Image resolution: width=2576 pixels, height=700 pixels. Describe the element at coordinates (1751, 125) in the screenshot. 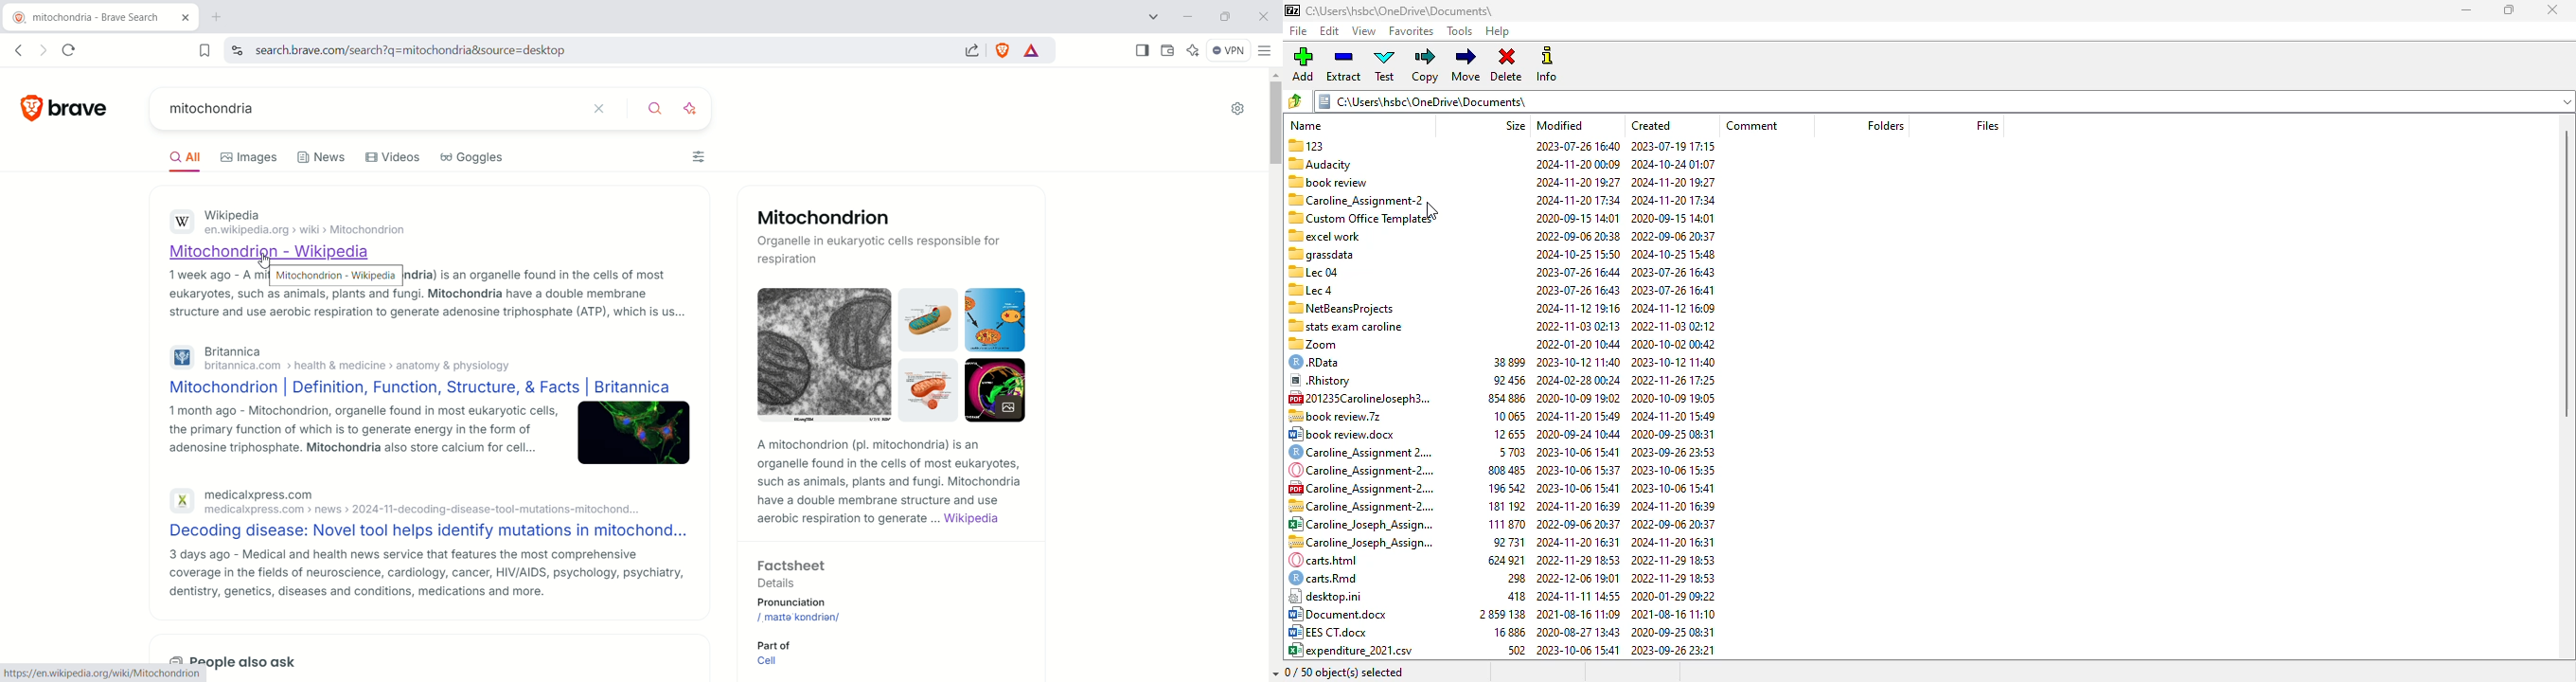

I see `comment` at that location.